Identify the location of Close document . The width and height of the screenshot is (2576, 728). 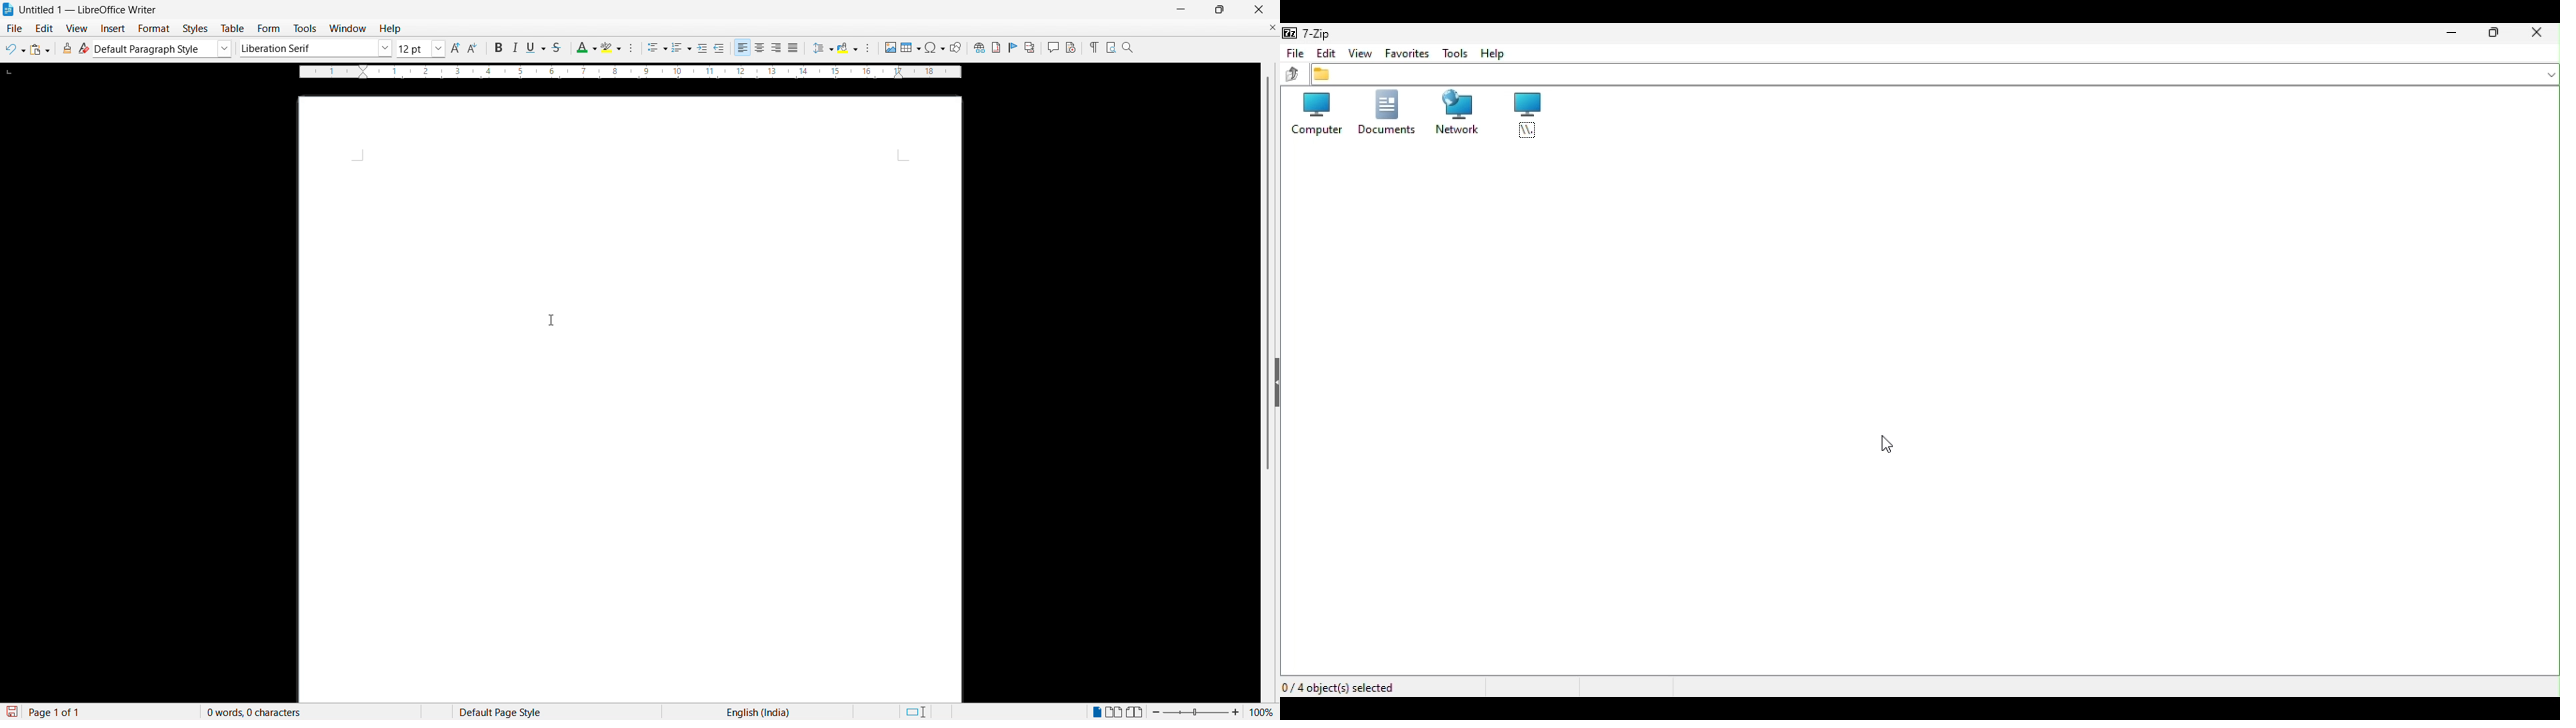
(1272, 27).